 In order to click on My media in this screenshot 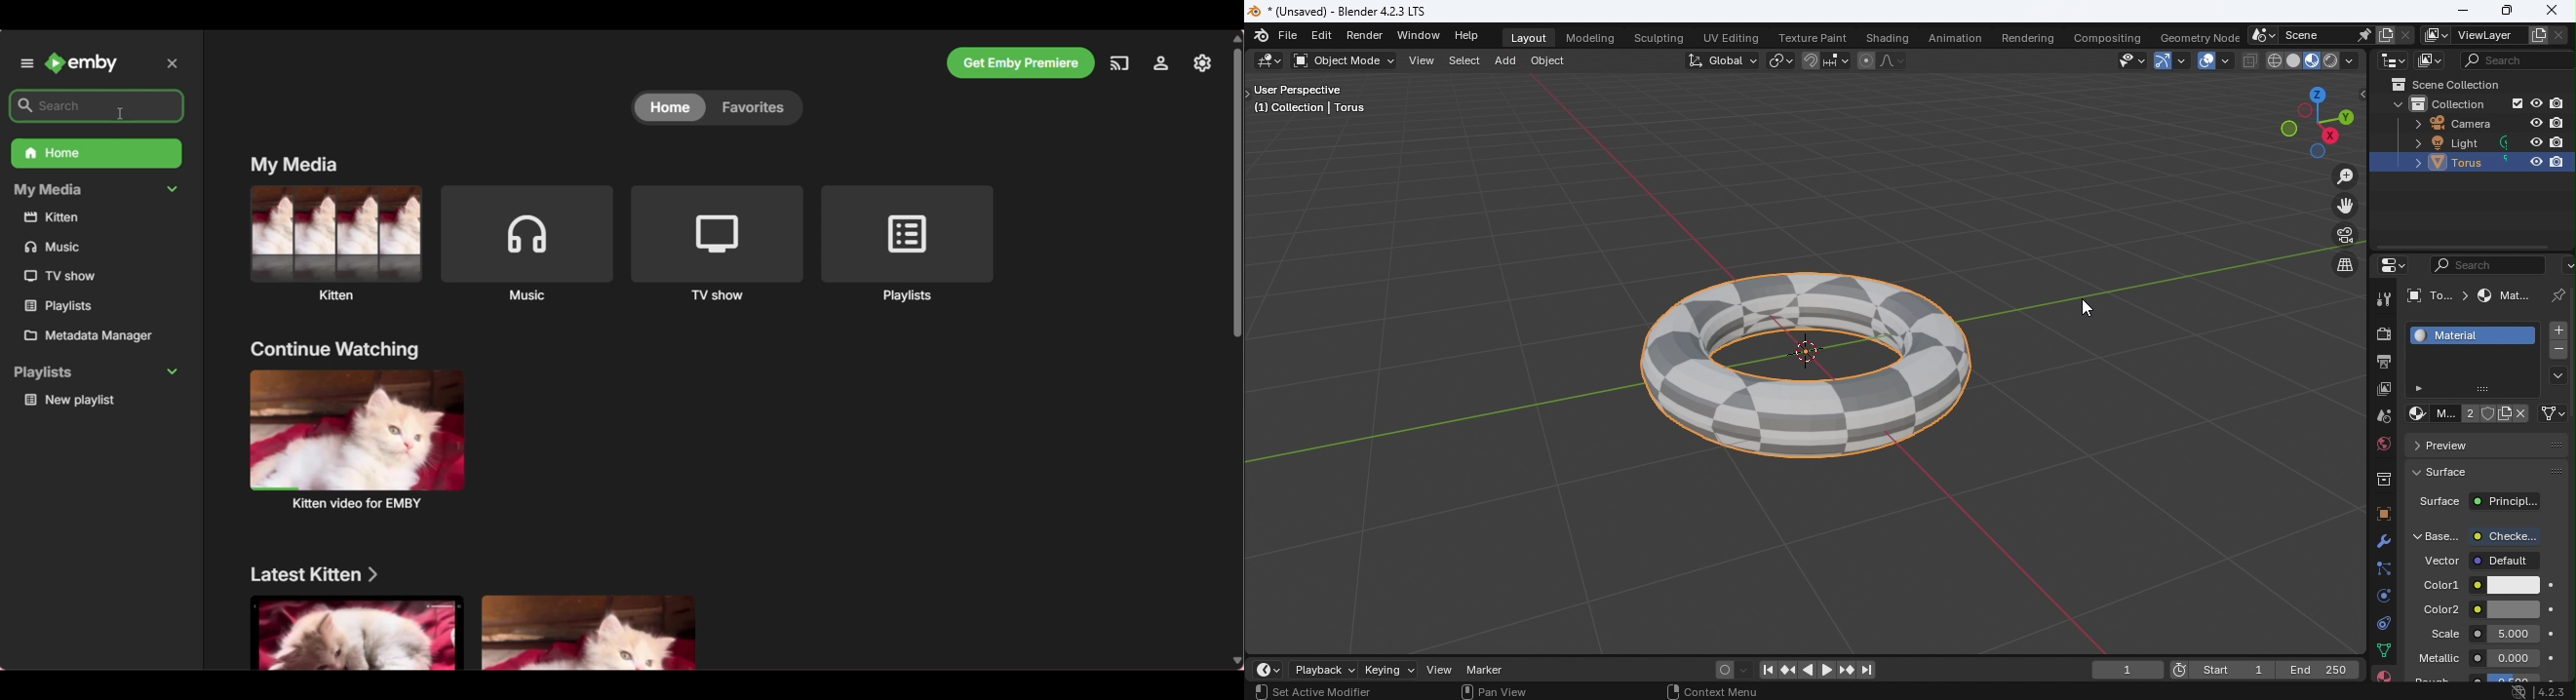, I will do `click(294, 164)`.